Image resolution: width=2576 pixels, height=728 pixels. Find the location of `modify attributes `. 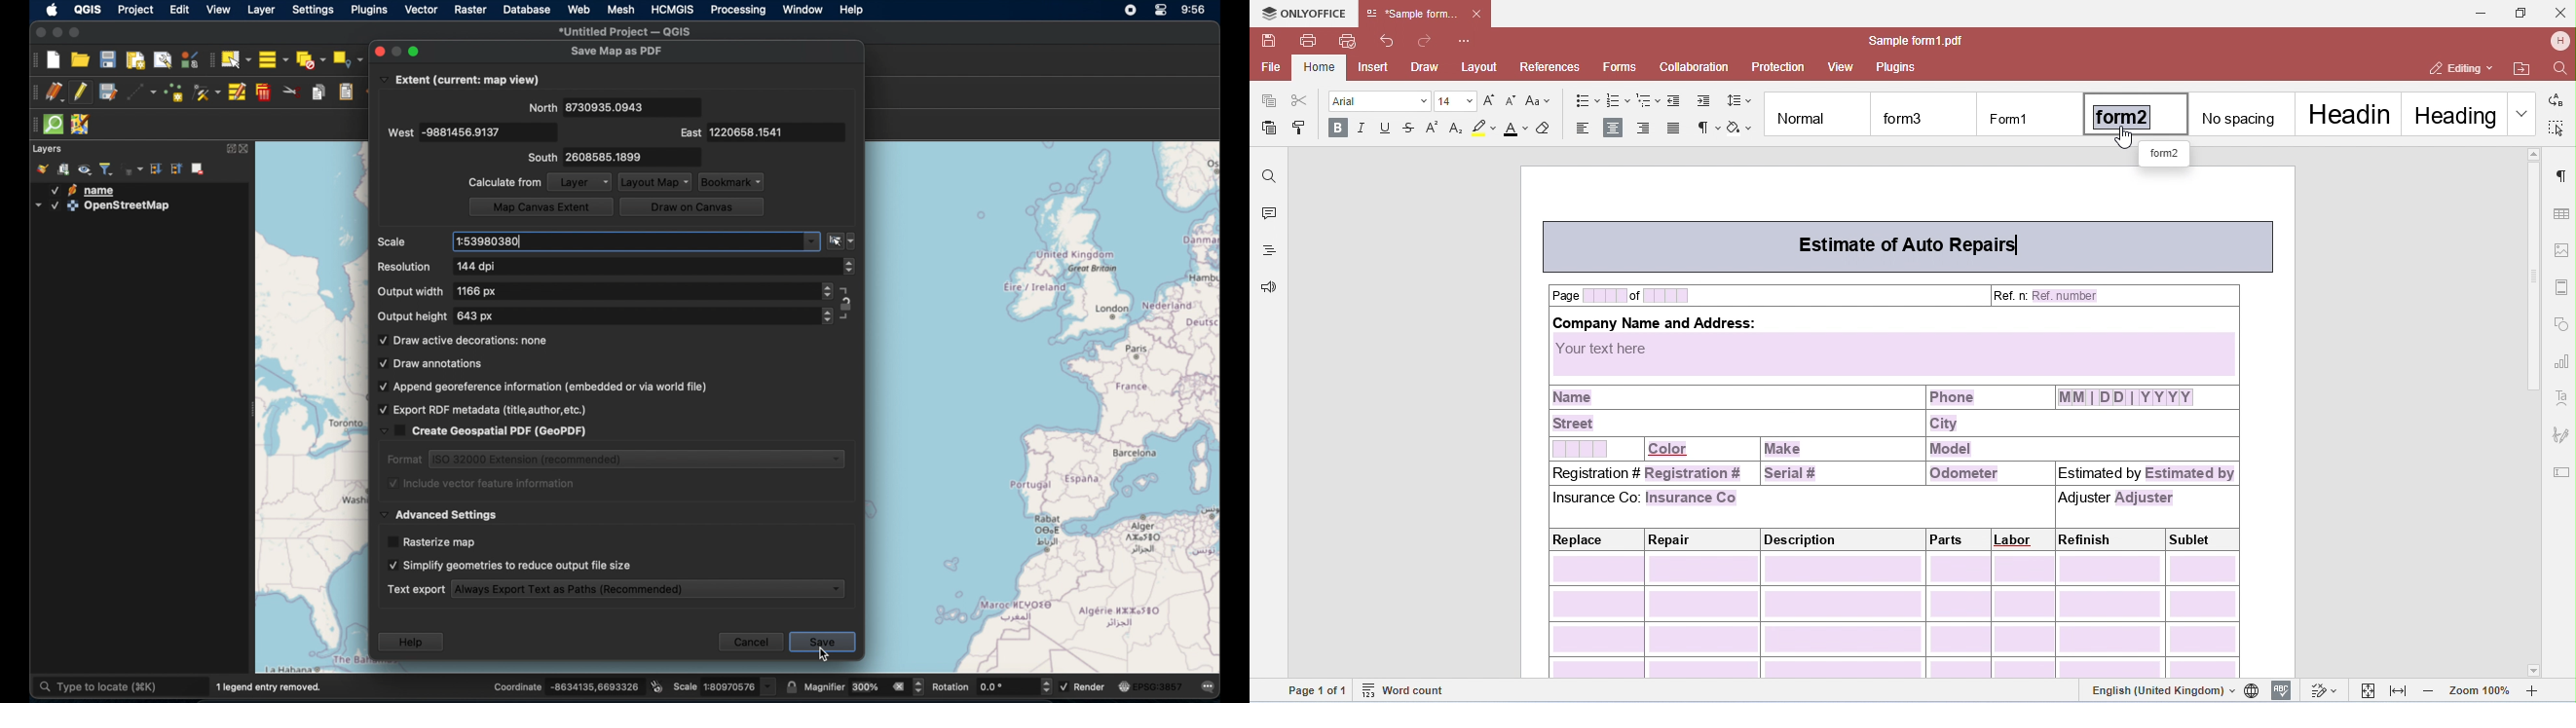

modify attributes  is located at coordinates (236, 92).